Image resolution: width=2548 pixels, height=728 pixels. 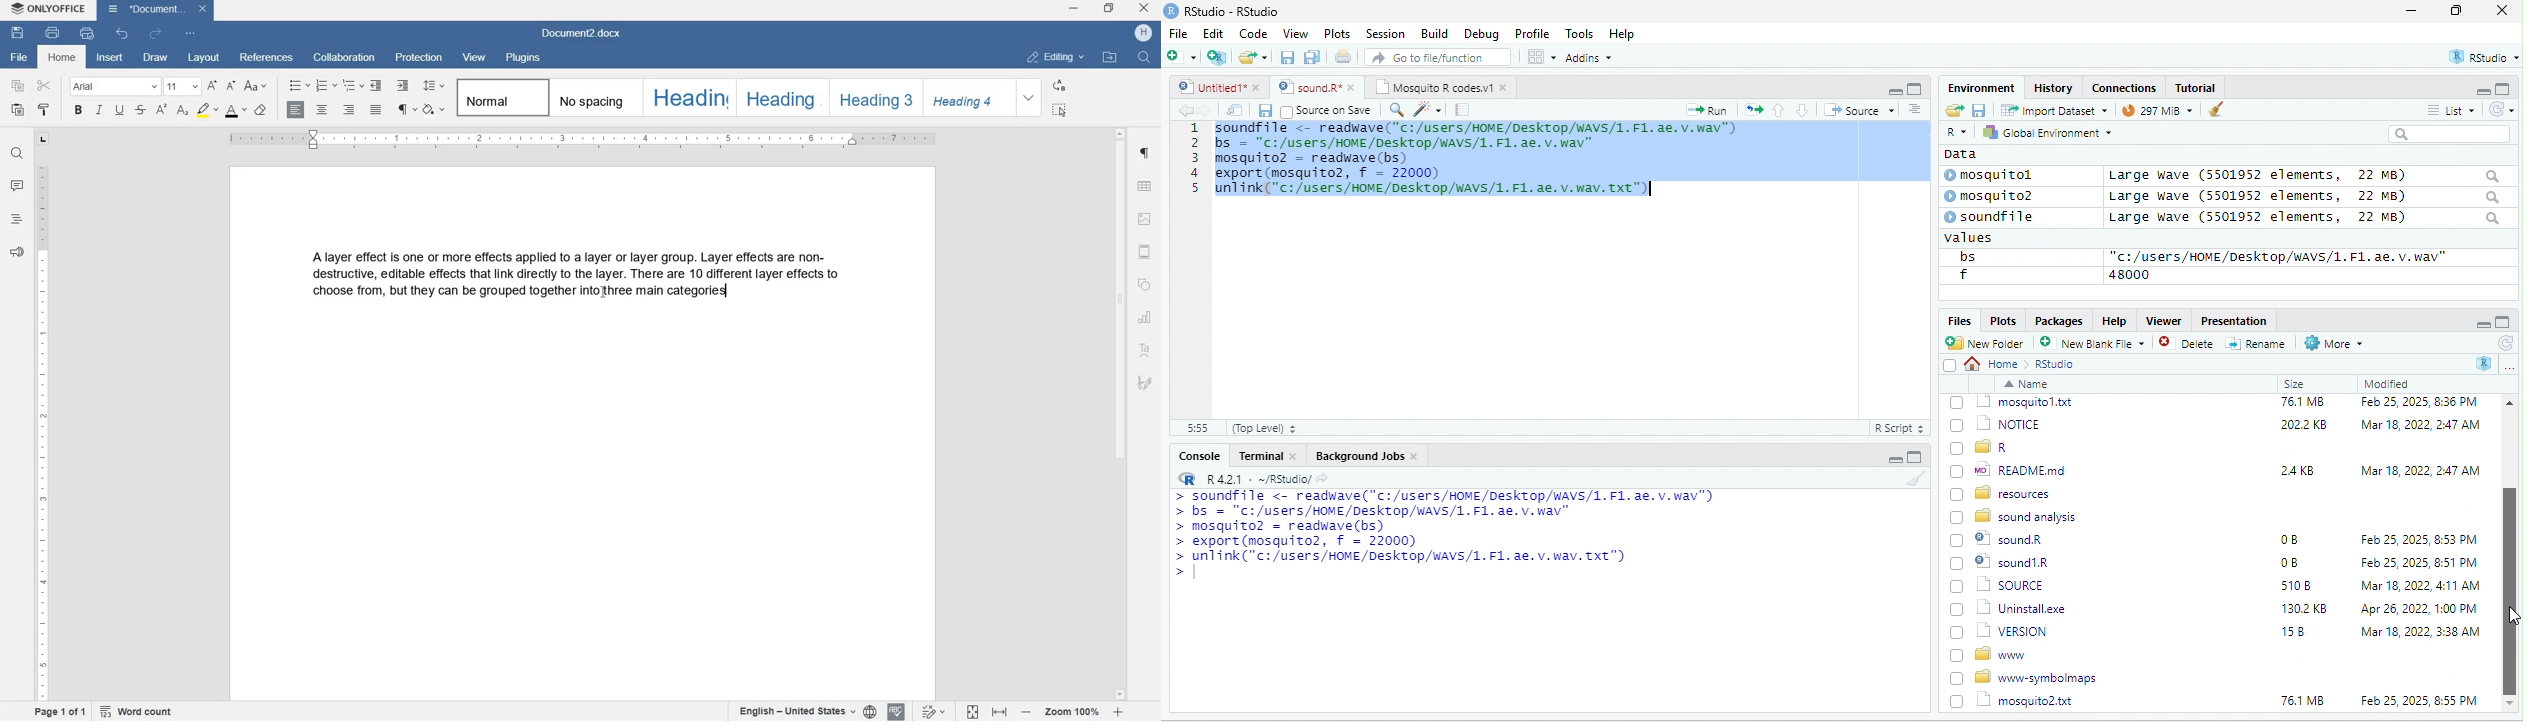 What do you see at coordinates (1181, 55) in the screenshot?
I see `new` at bounding box center [1181, 55].